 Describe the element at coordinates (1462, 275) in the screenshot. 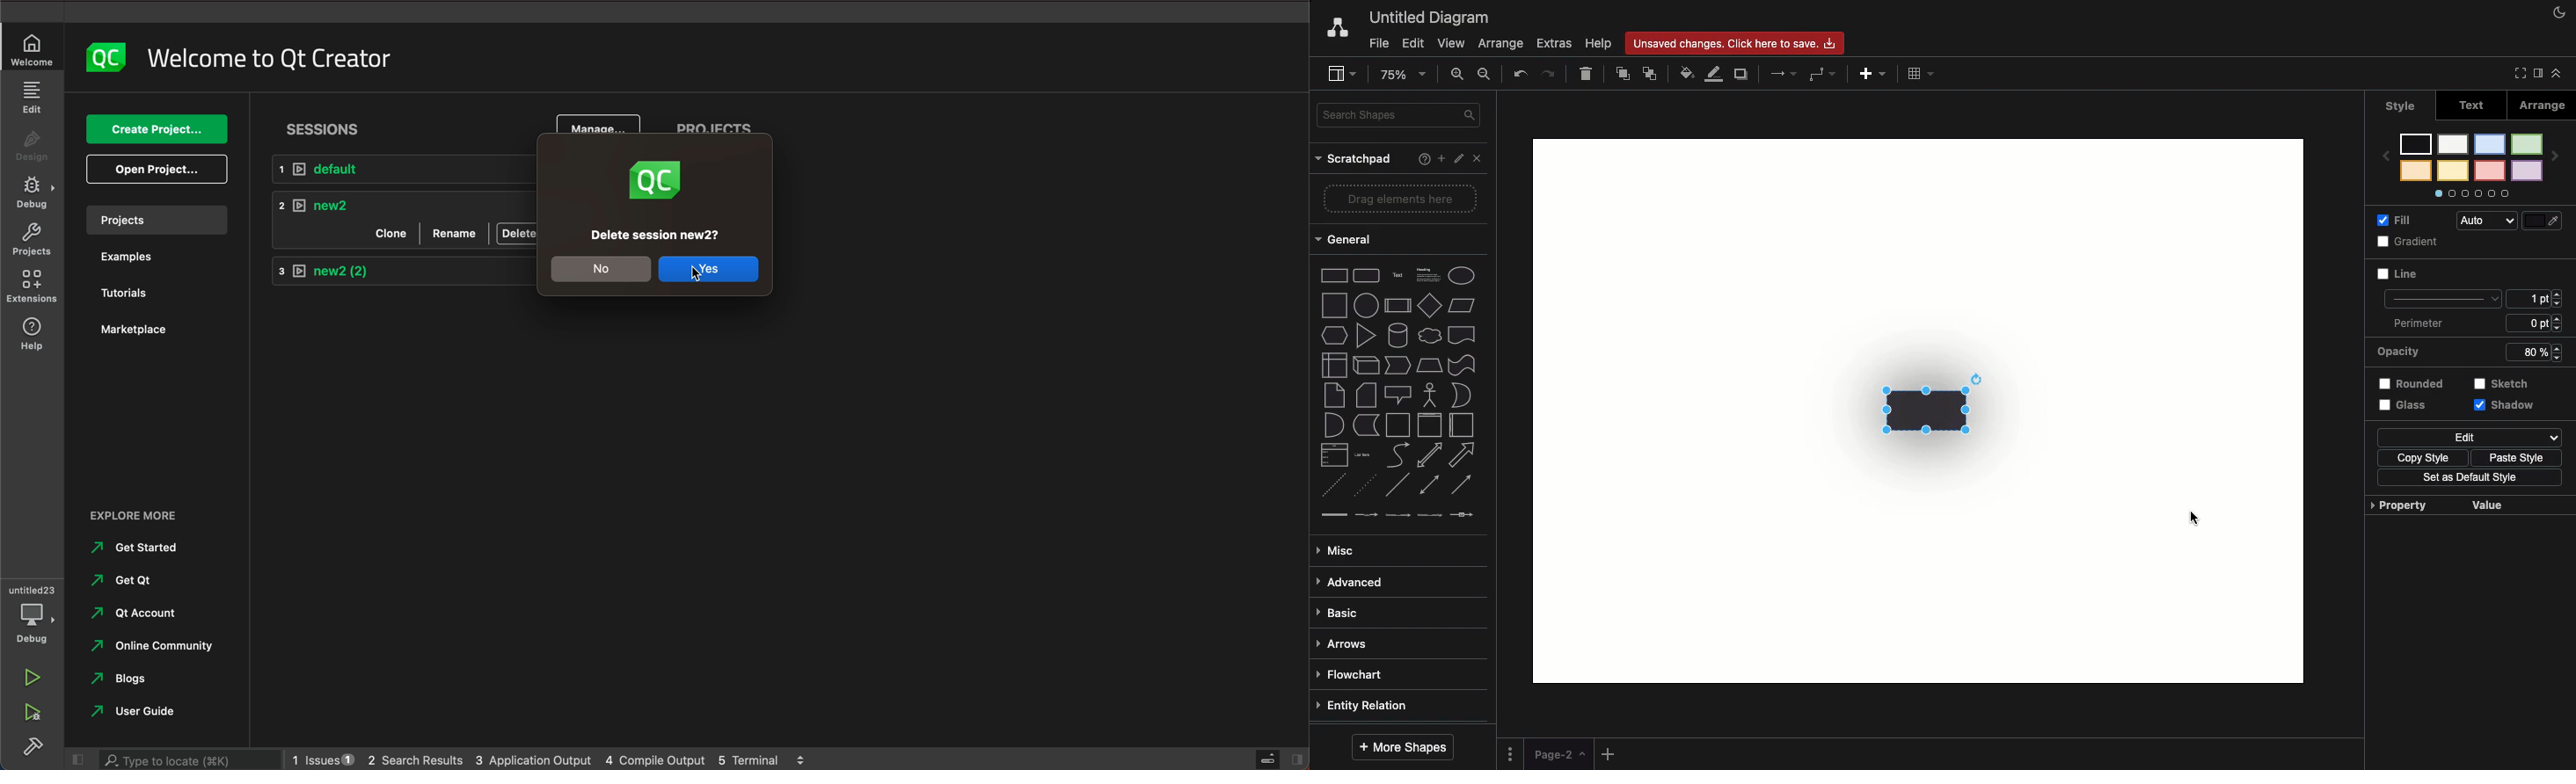

I see `Eclipse` at that location.